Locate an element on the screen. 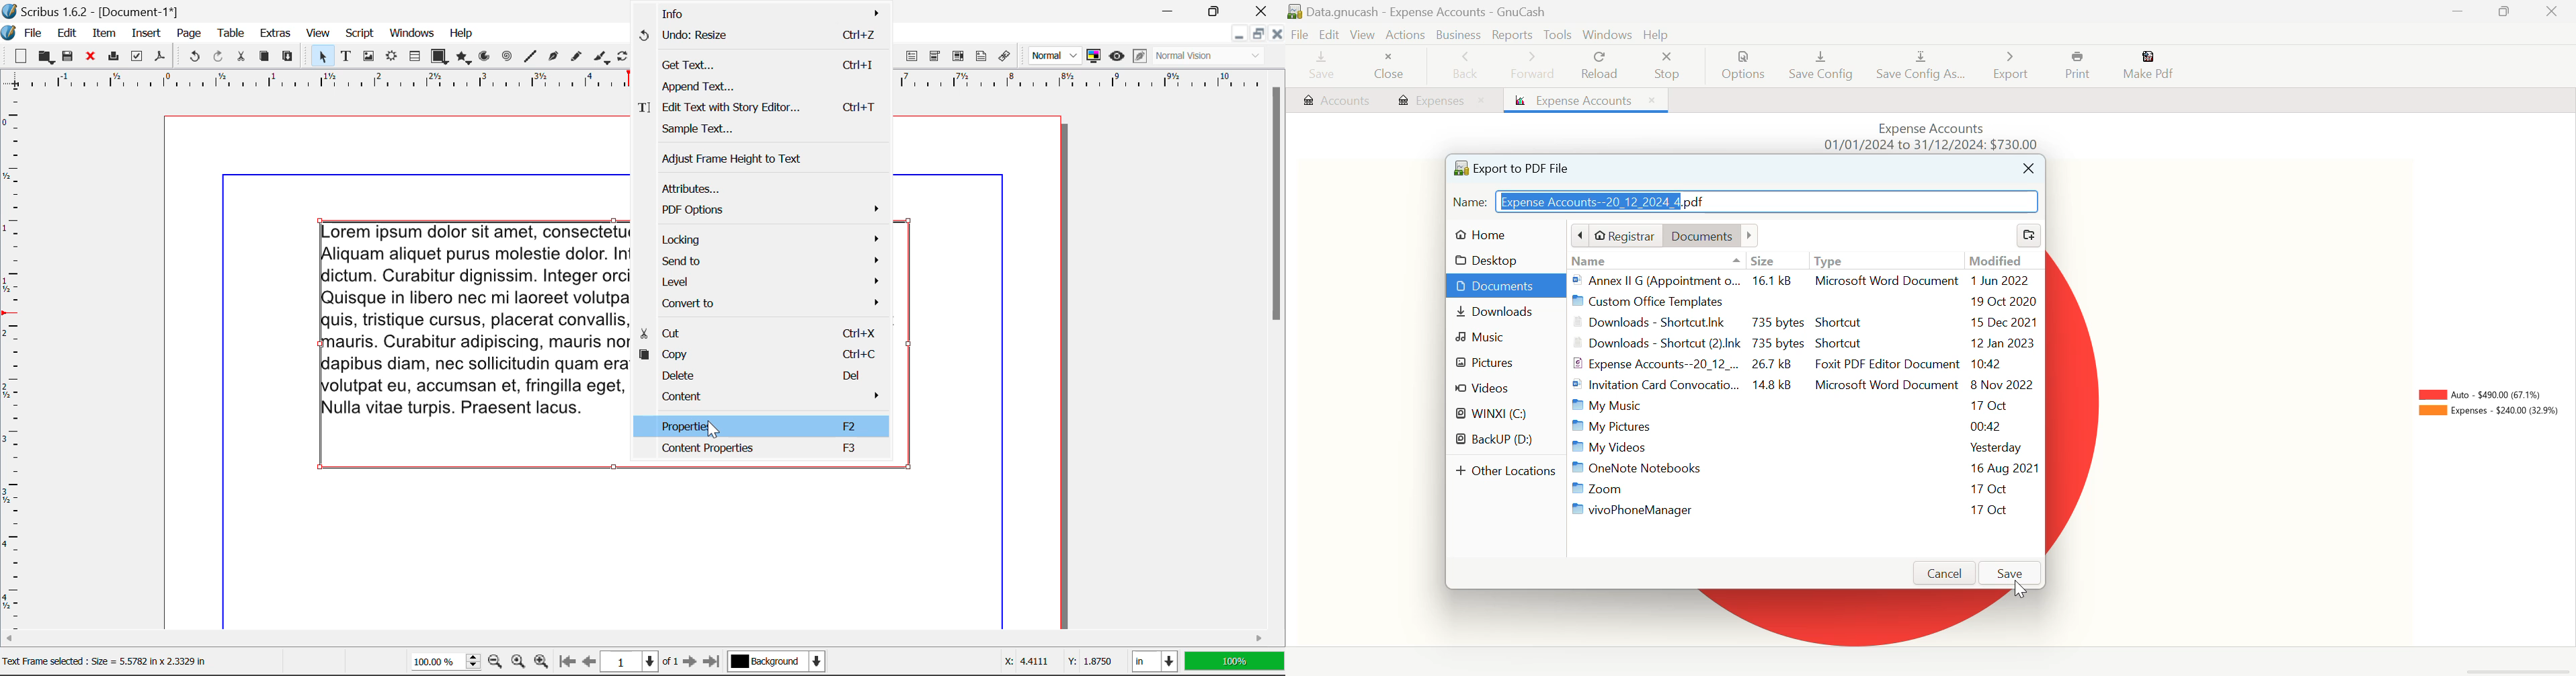 The image size is (2576, 700). Minimize is located at coordinates (1257, 33).